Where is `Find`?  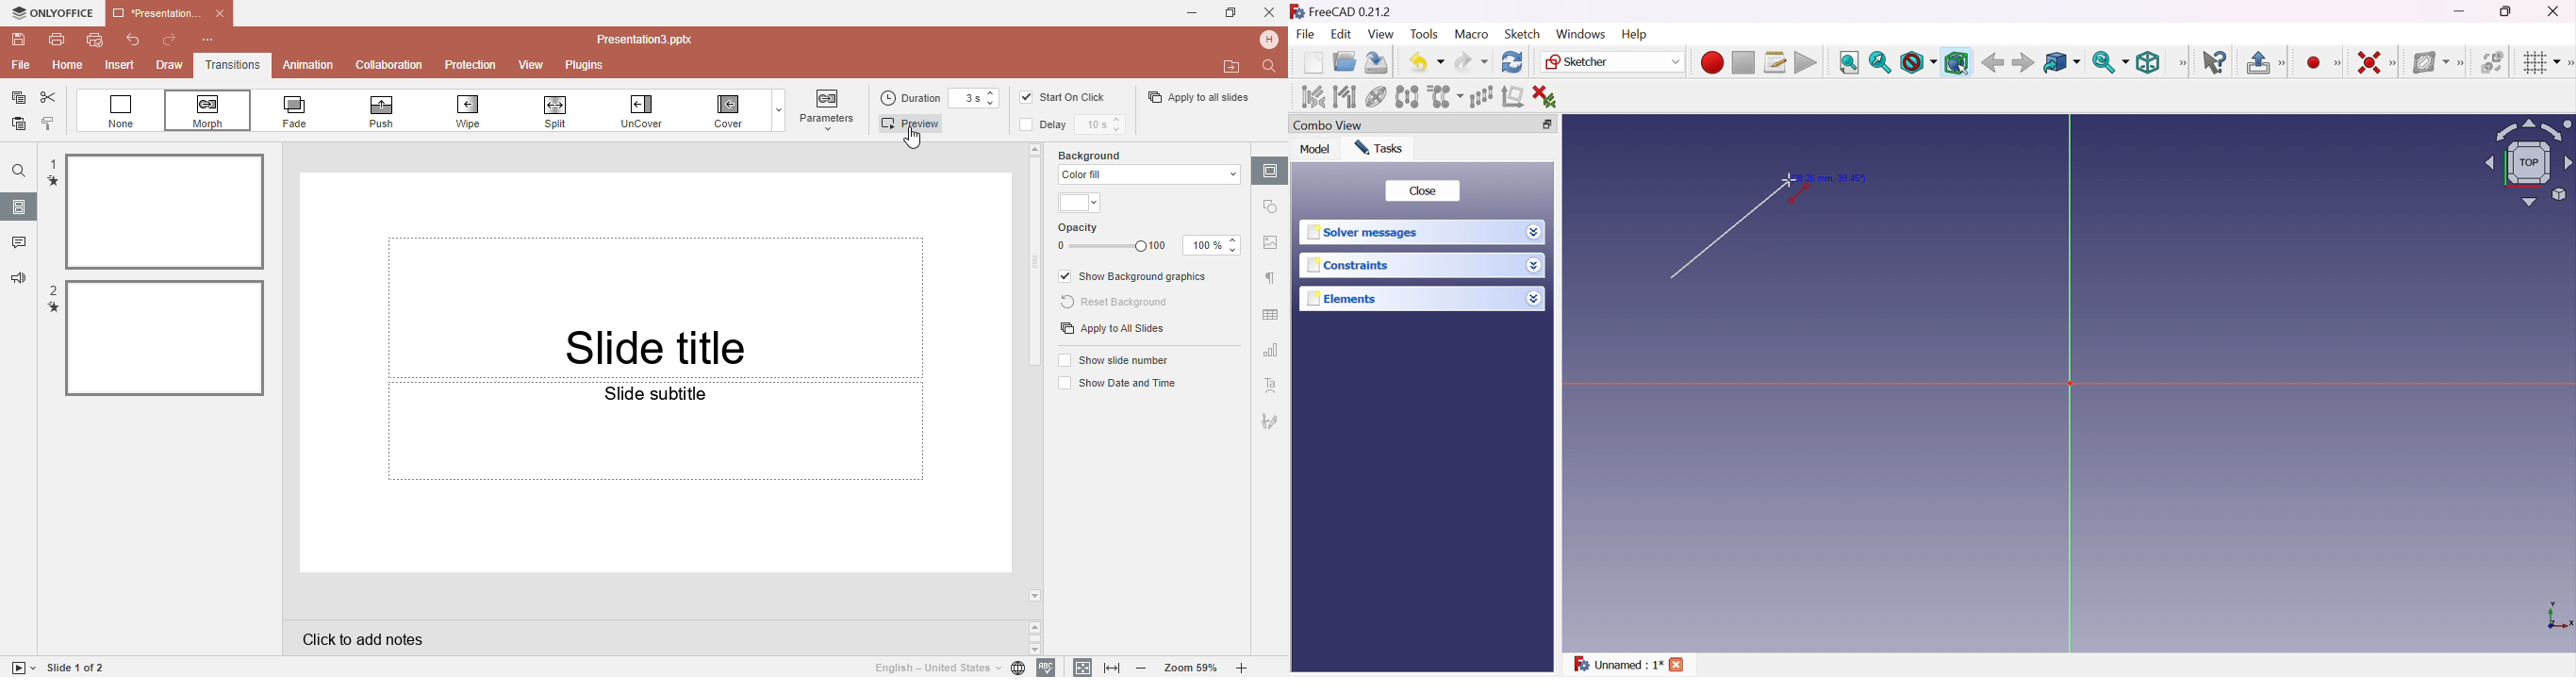 Find is located at coordinates (1272, 66).